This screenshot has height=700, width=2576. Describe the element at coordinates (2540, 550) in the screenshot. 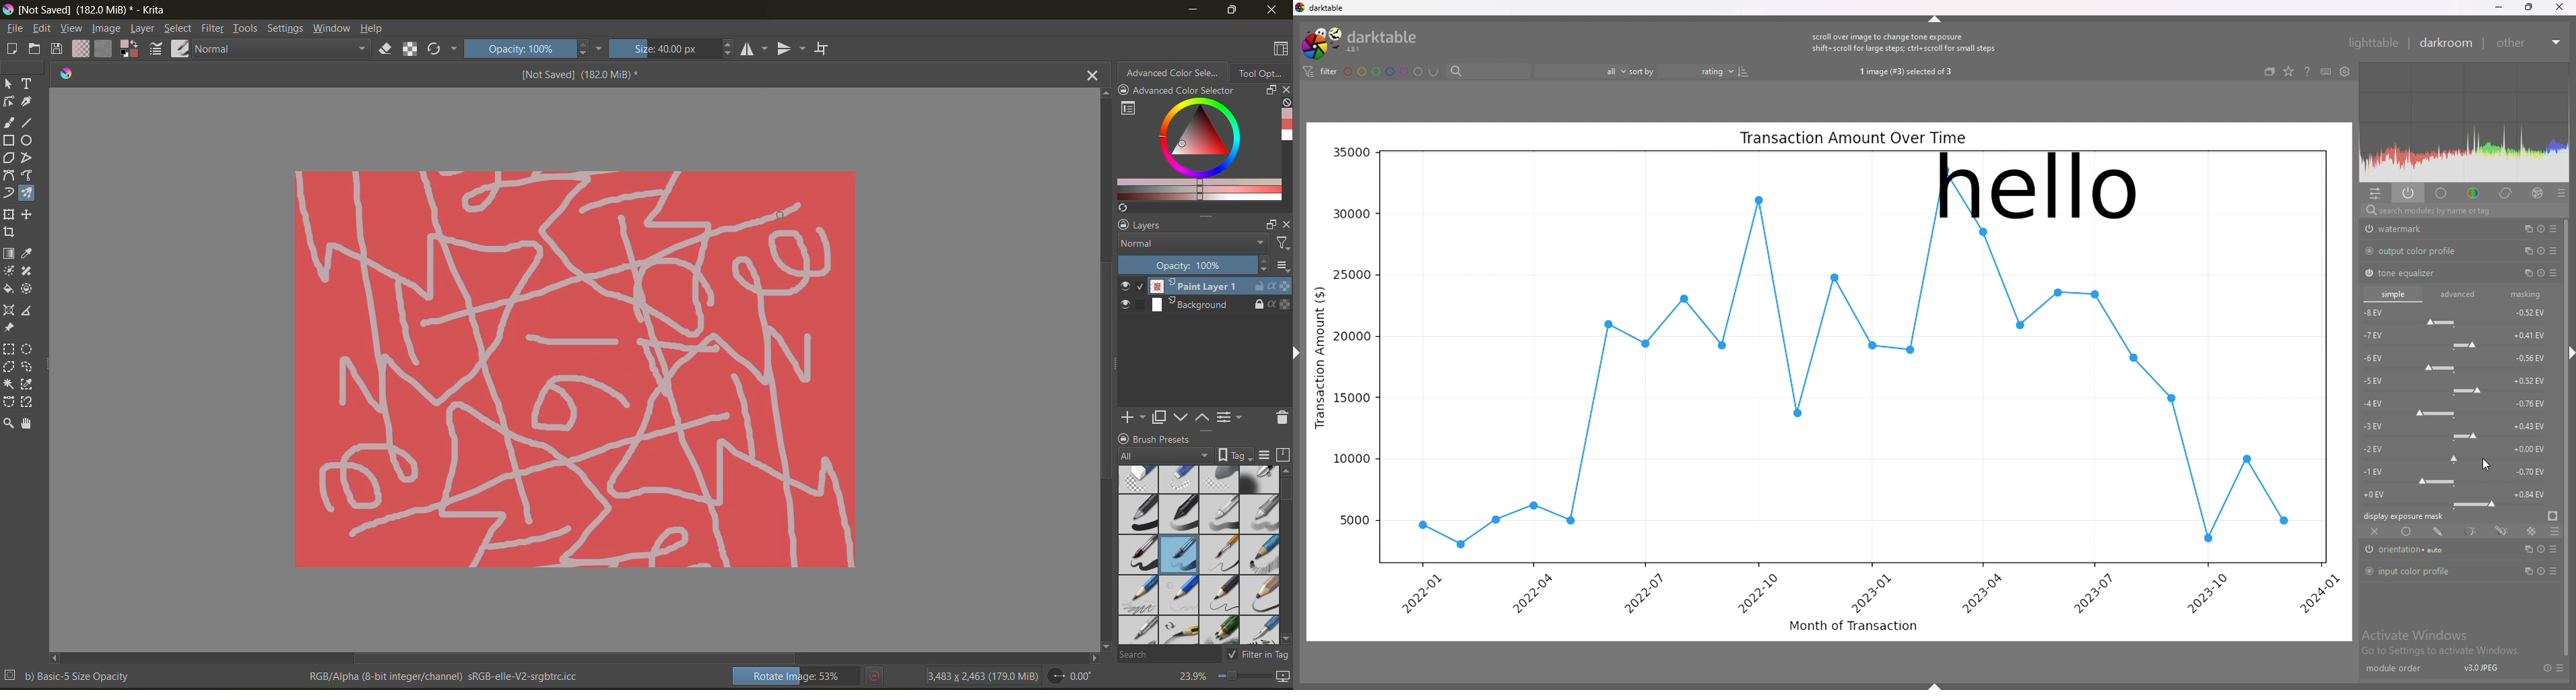

I see `multiple instance actions, reset and presets` at that location.